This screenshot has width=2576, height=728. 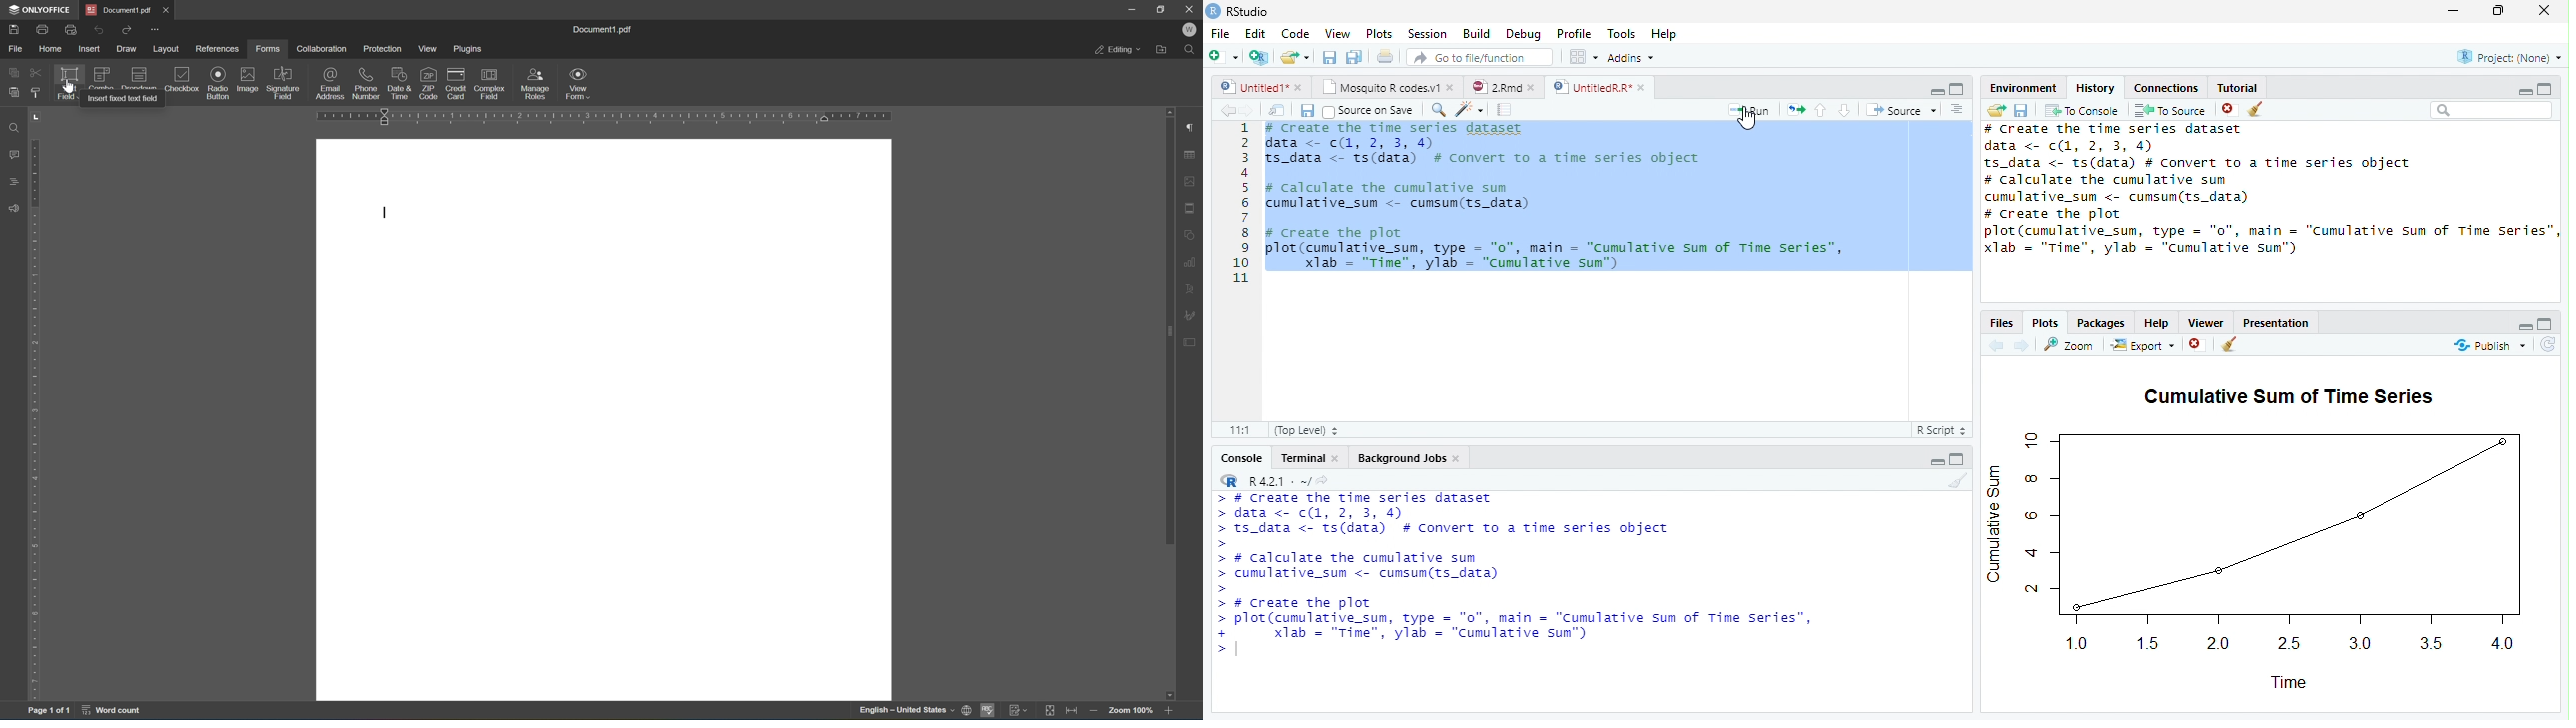 What do you see at coordinates (2452, 12) in the screenshot?
I see `minimize` at bounding box center [2452, 12].